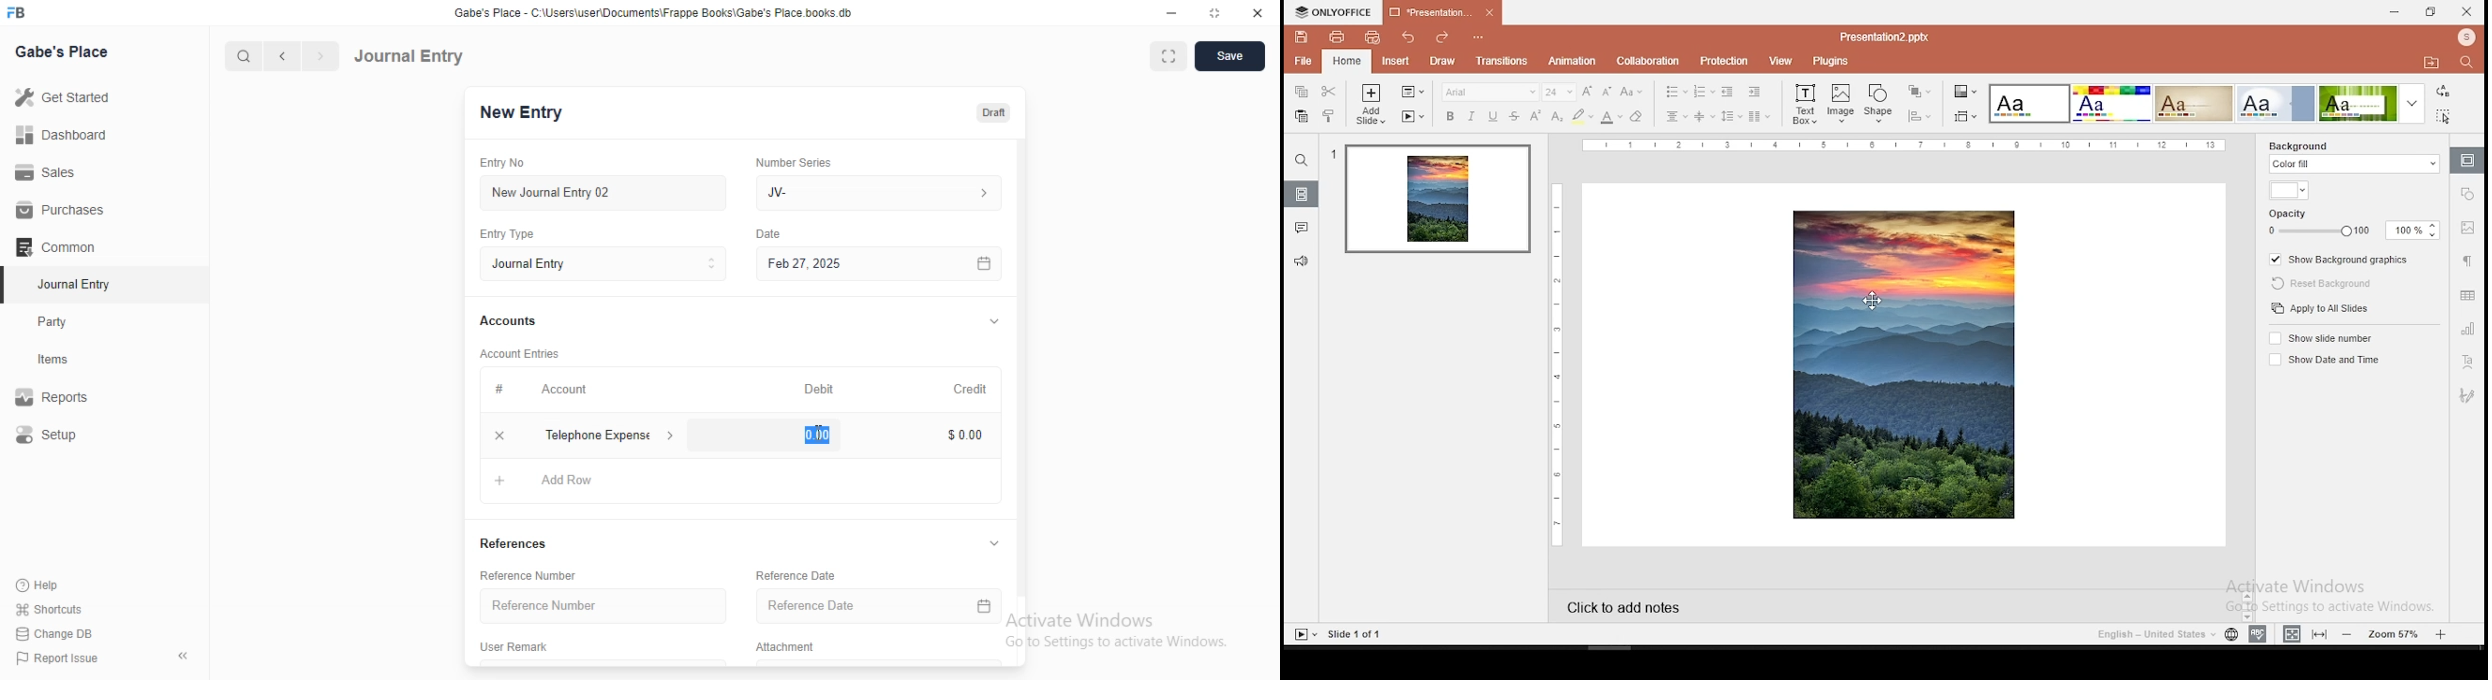 This screenshot has width=2492, height=700. I want to click on ' Shortcuts, so click(50, 608).